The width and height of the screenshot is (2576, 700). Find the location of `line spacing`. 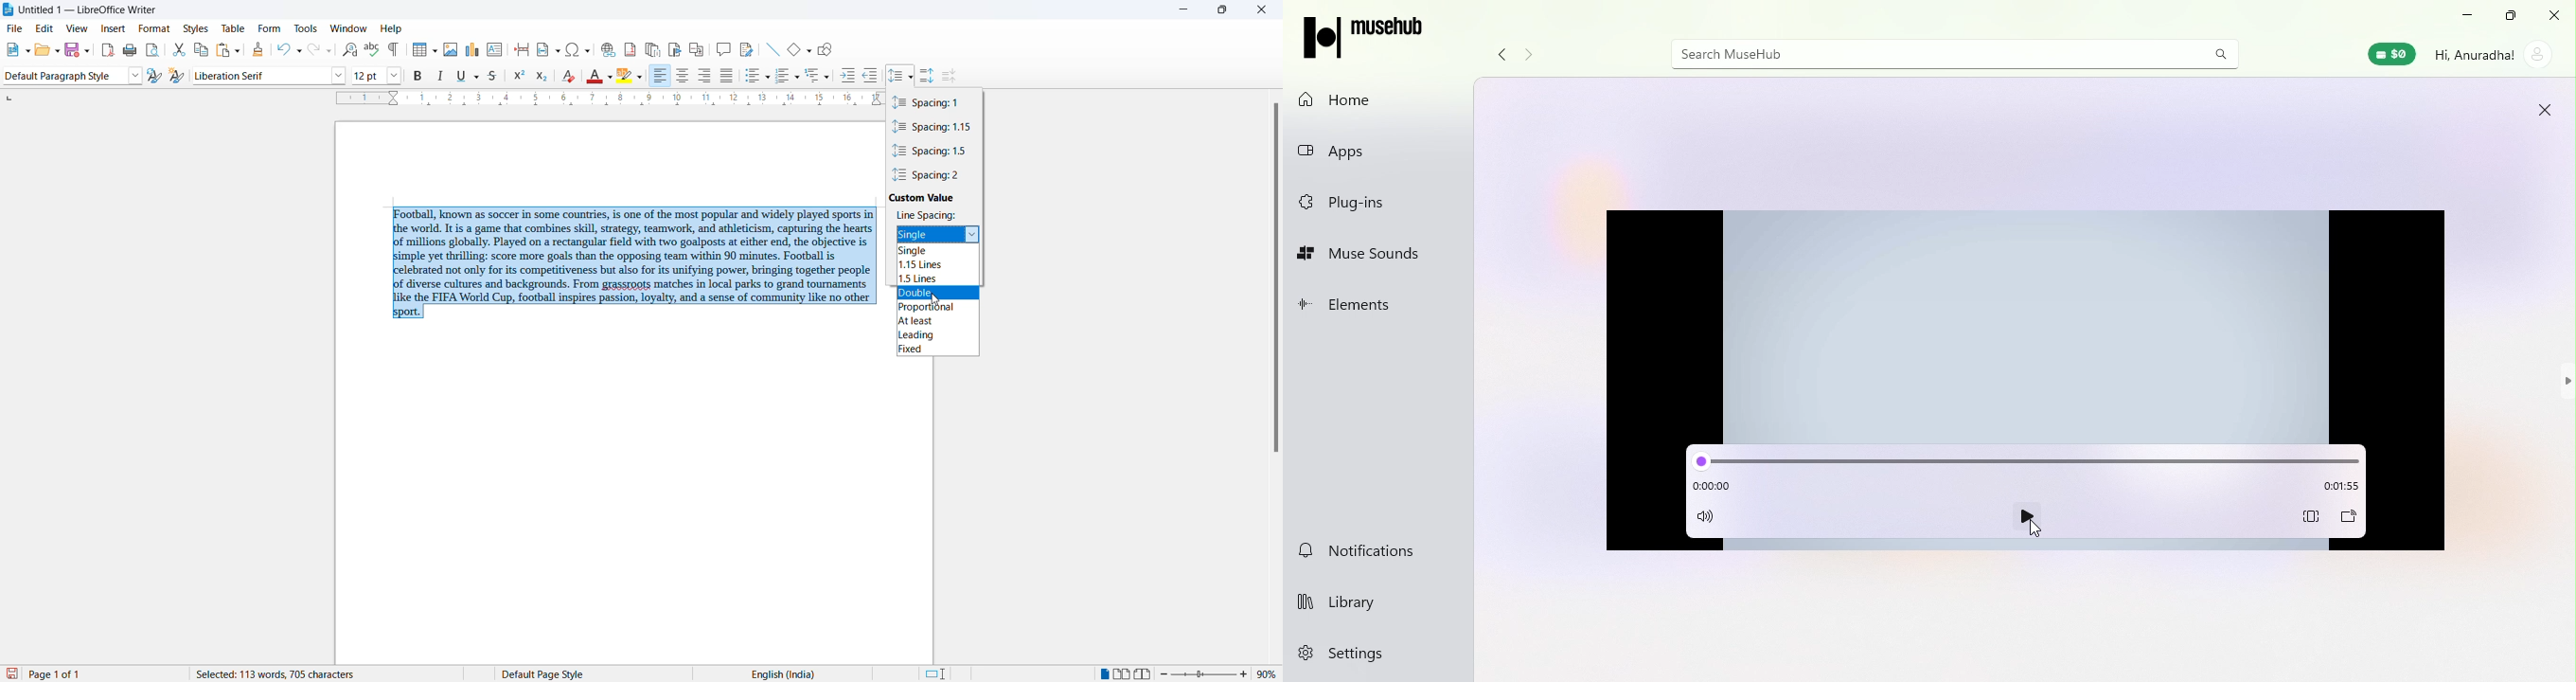

line spacing is located at coordinates (895, 76).